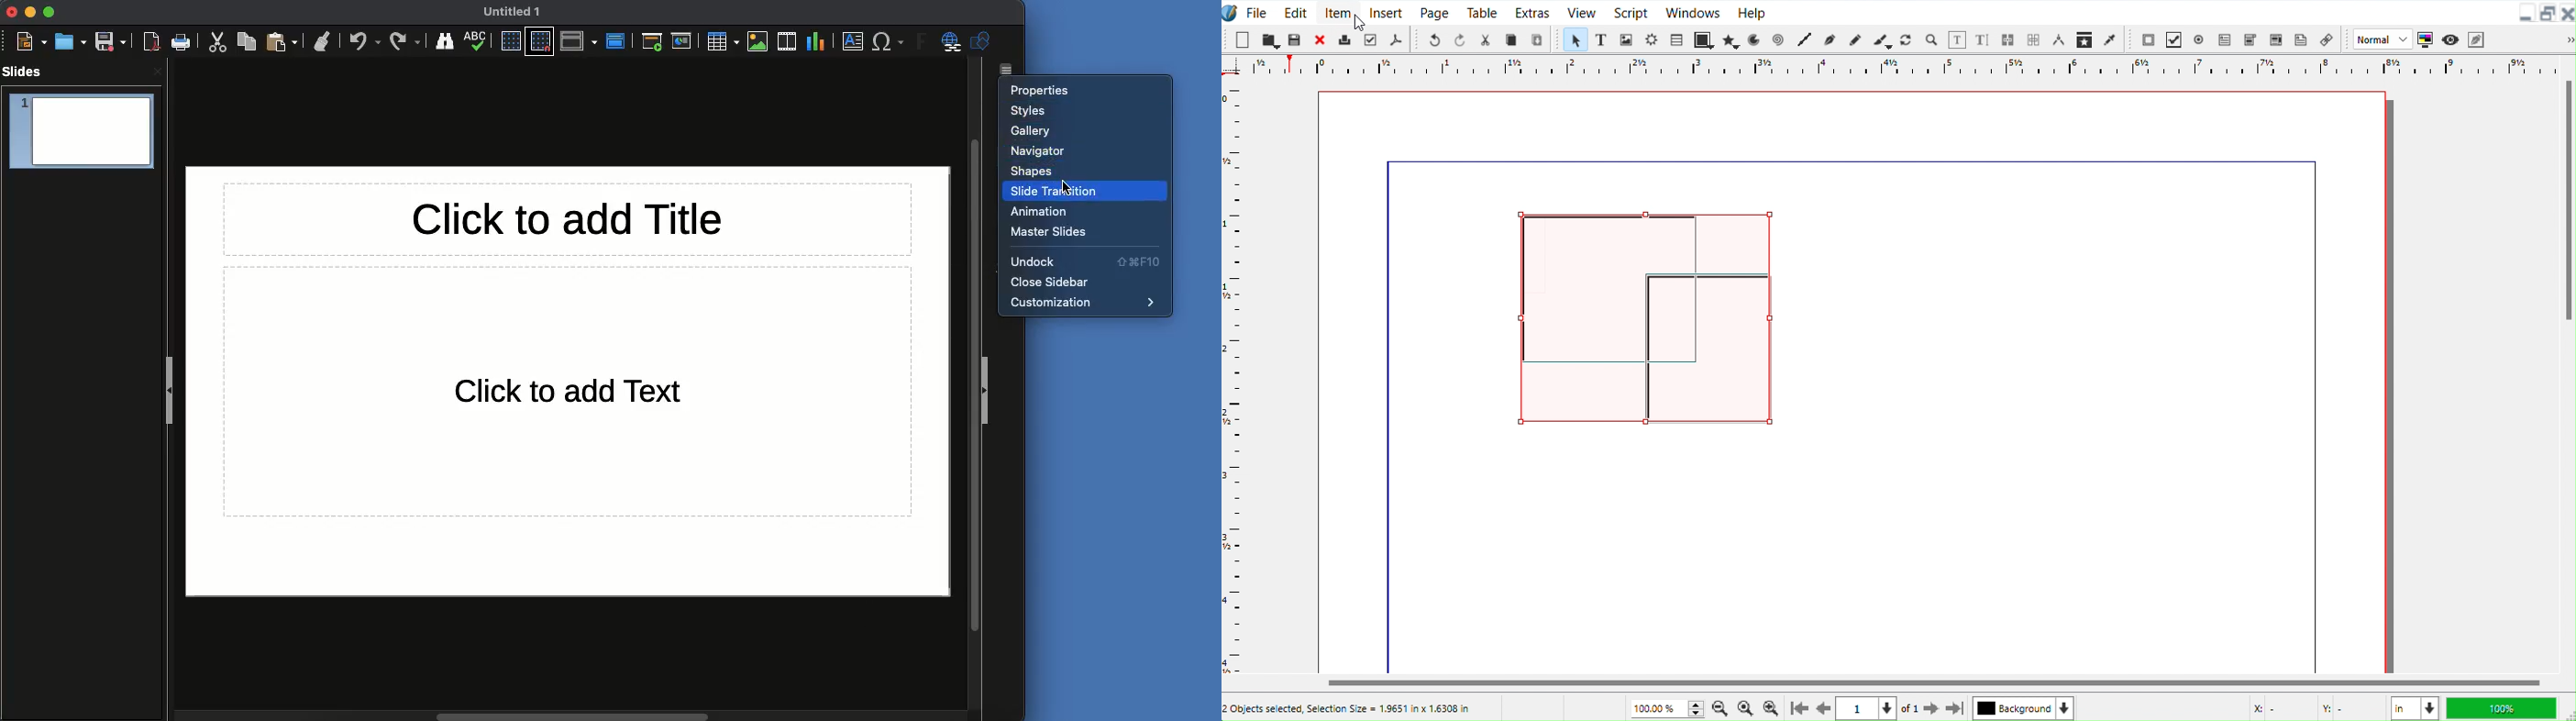 This screenshot has width=2576, height=728. Describe the element at coordinates (1933, 709) in the screenshot. I see `Go to next page` at that location.